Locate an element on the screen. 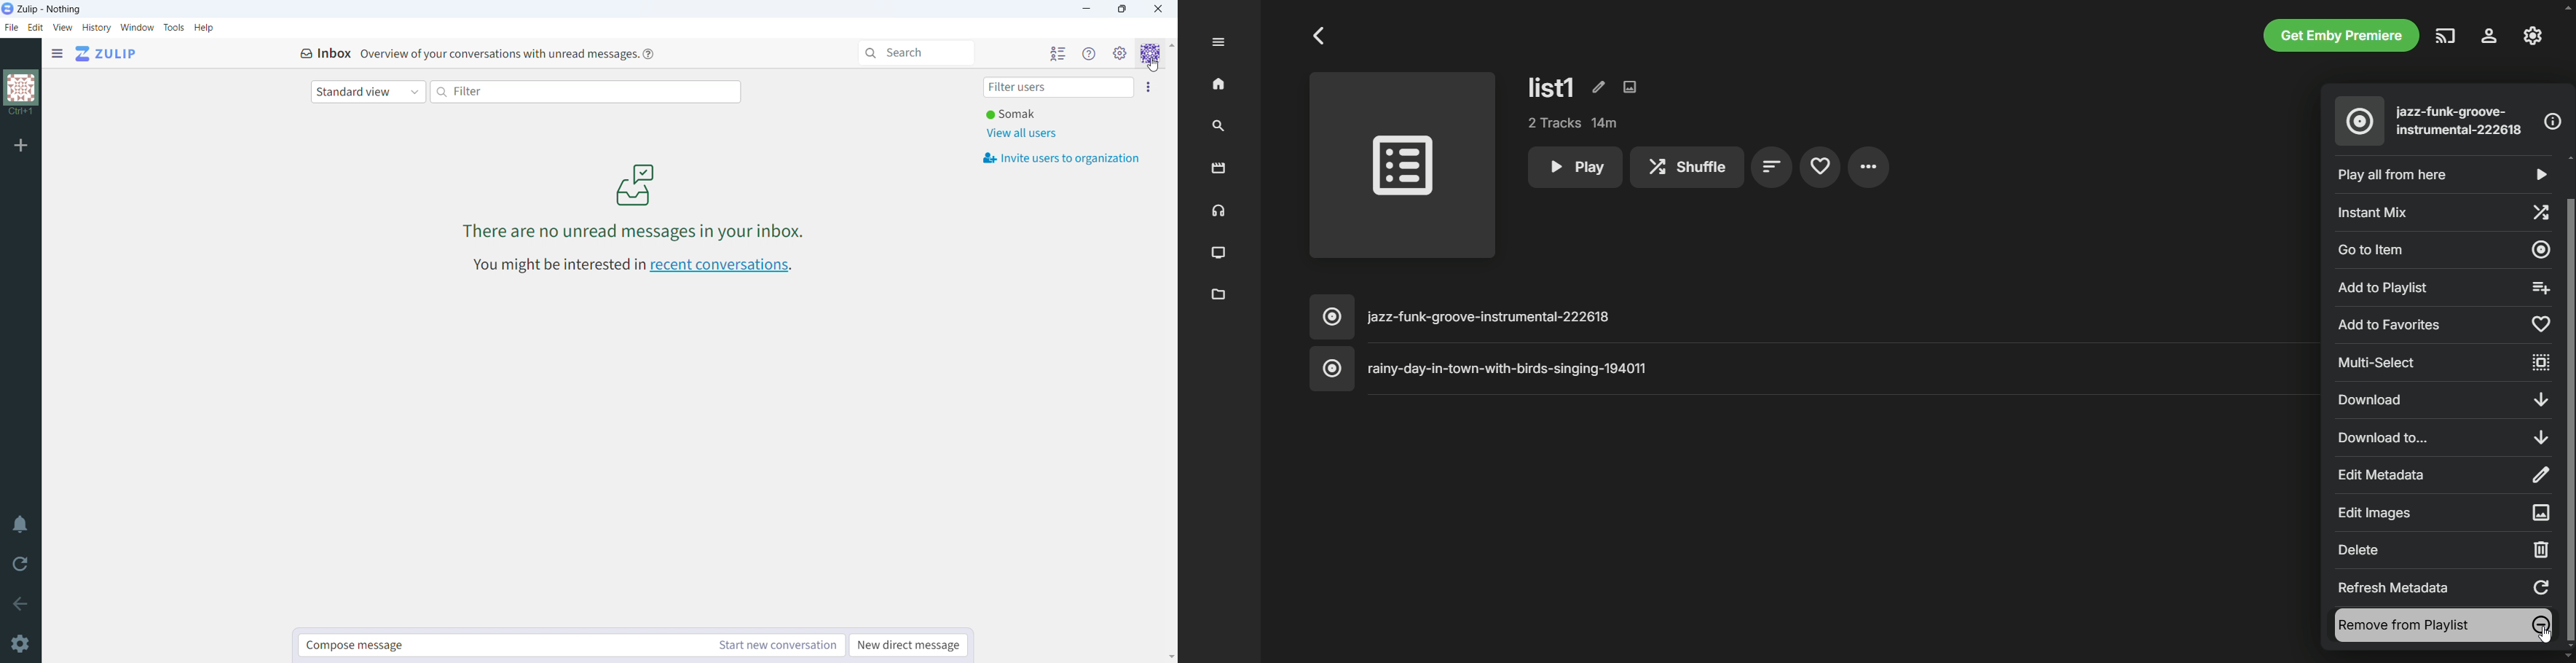  scroll up is located at coordinates (1171, 45).